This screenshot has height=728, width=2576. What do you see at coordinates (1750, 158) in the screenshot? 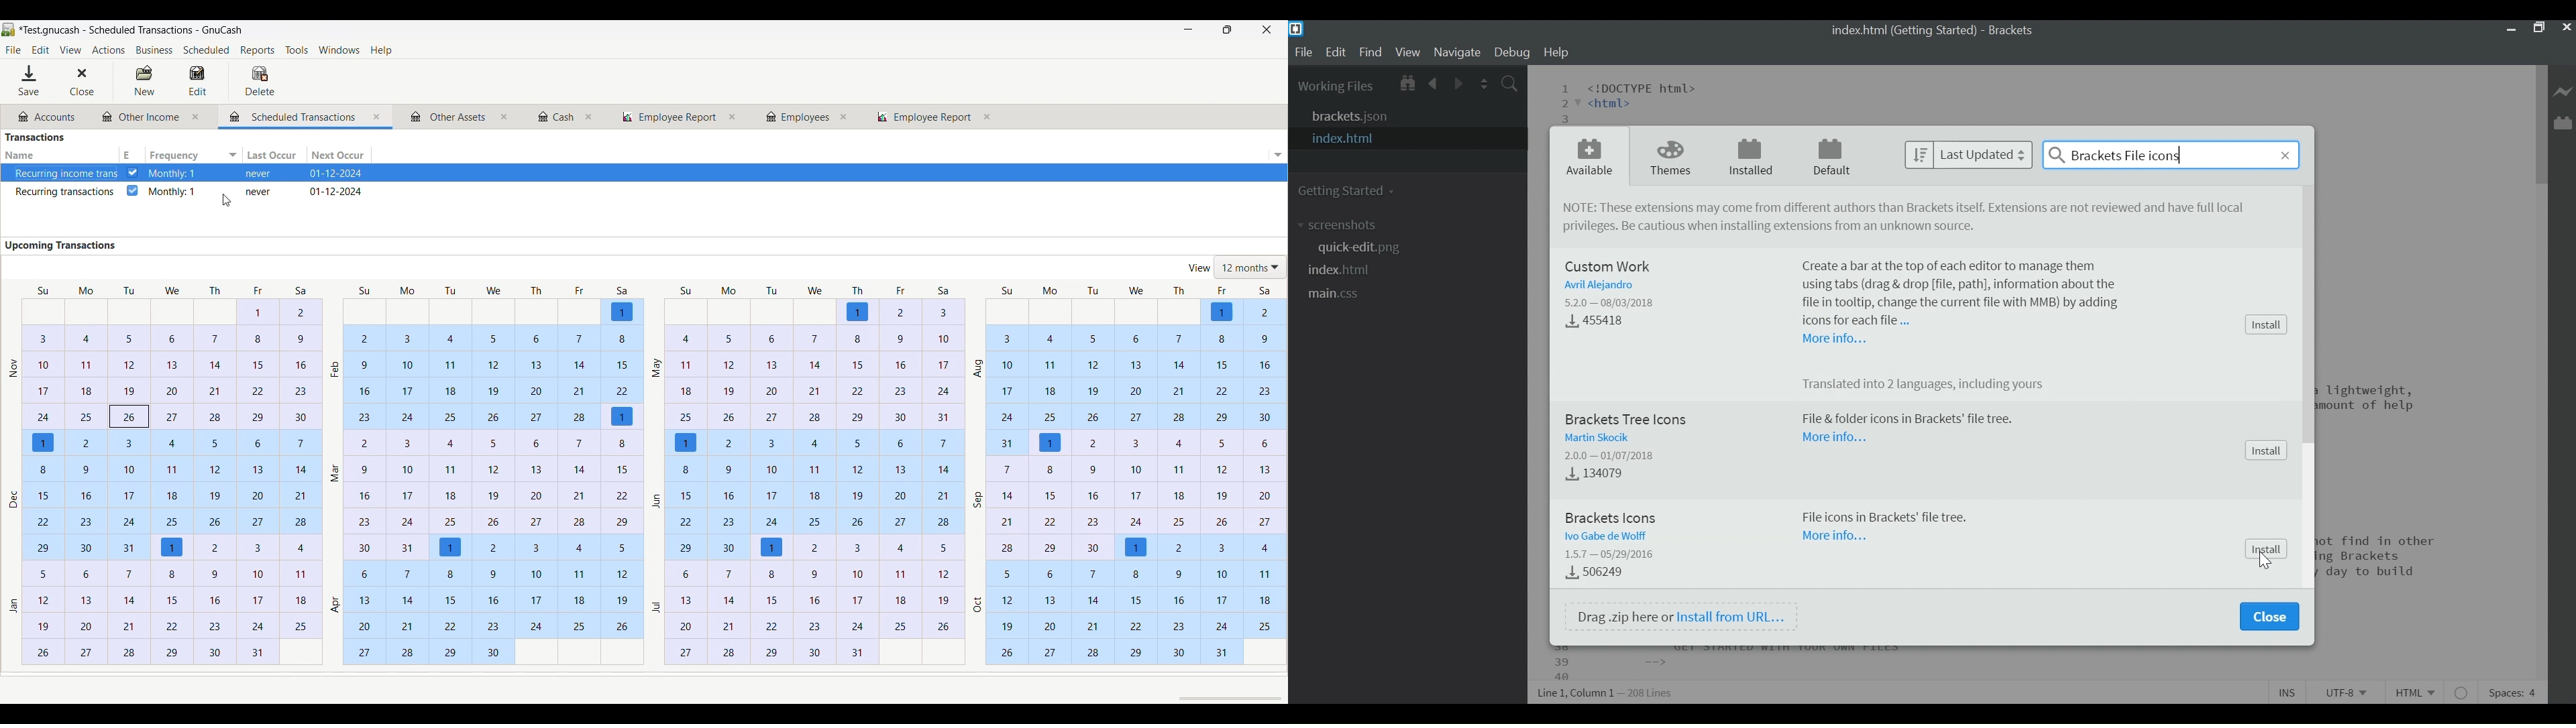
I see `Installed` at bounding box center [1750, 158].